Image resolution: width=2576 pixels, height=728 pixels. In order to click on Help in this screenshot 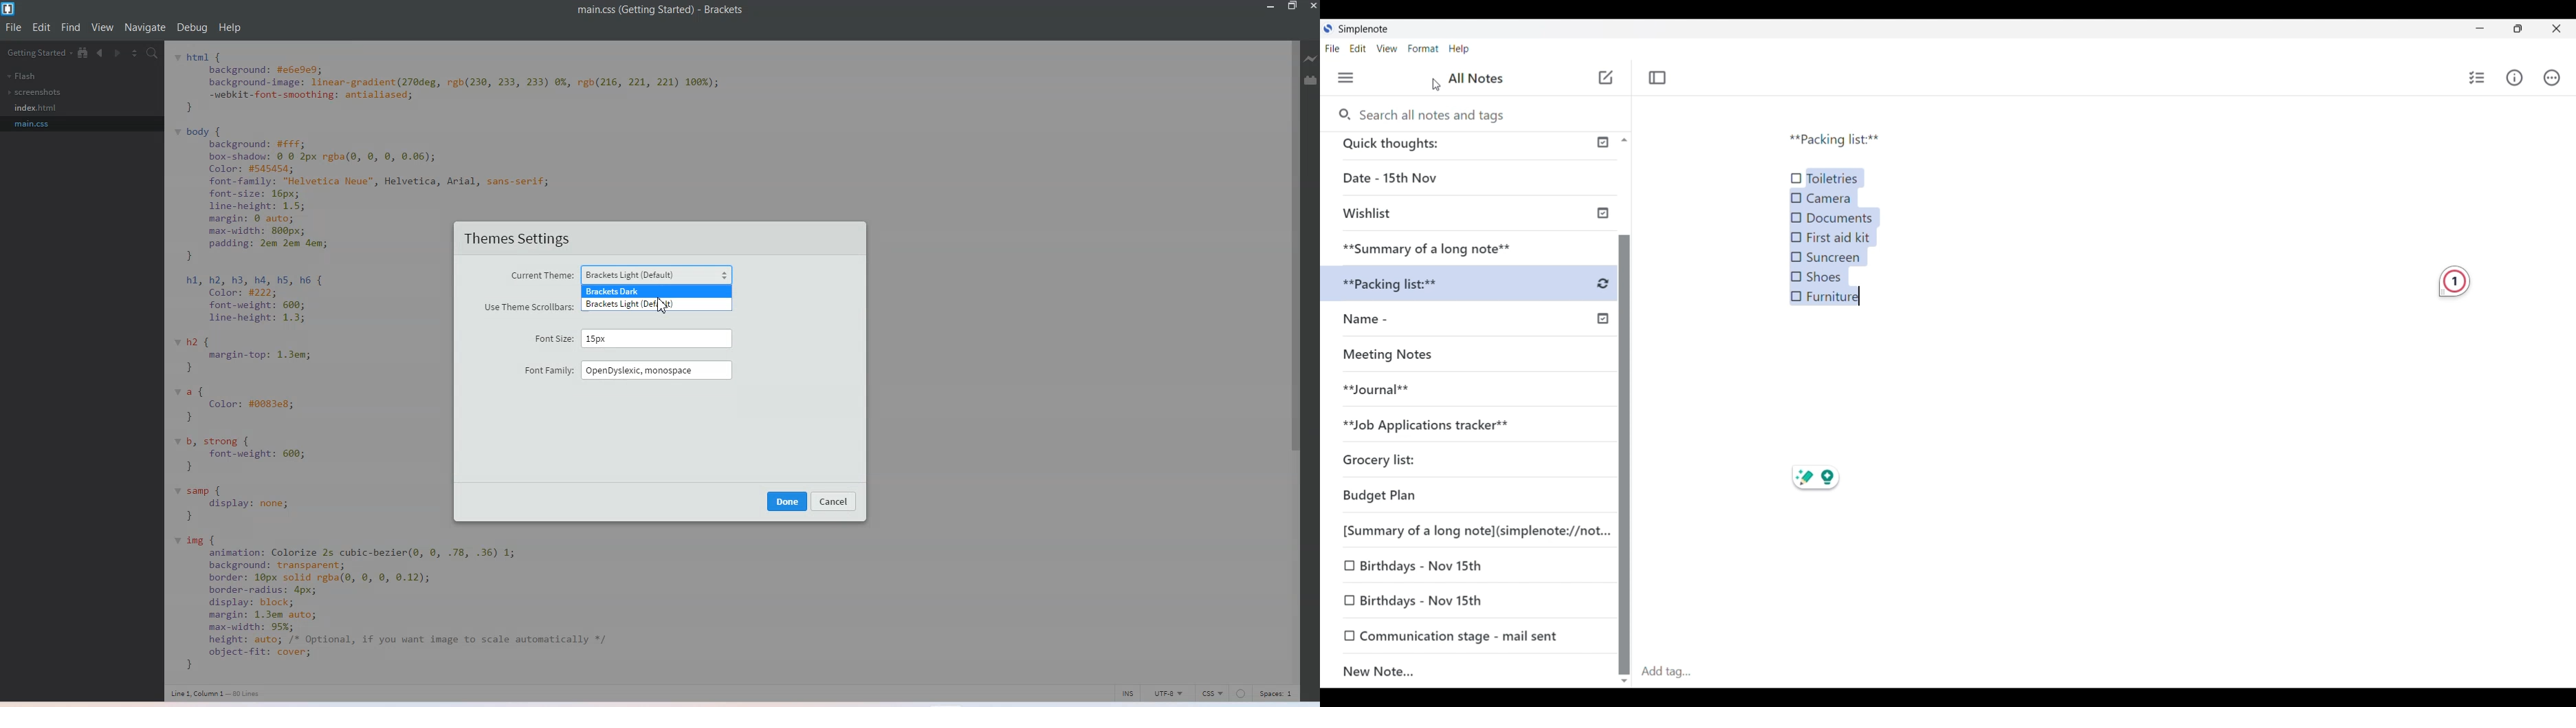, I will do `click(1470, 50)`.